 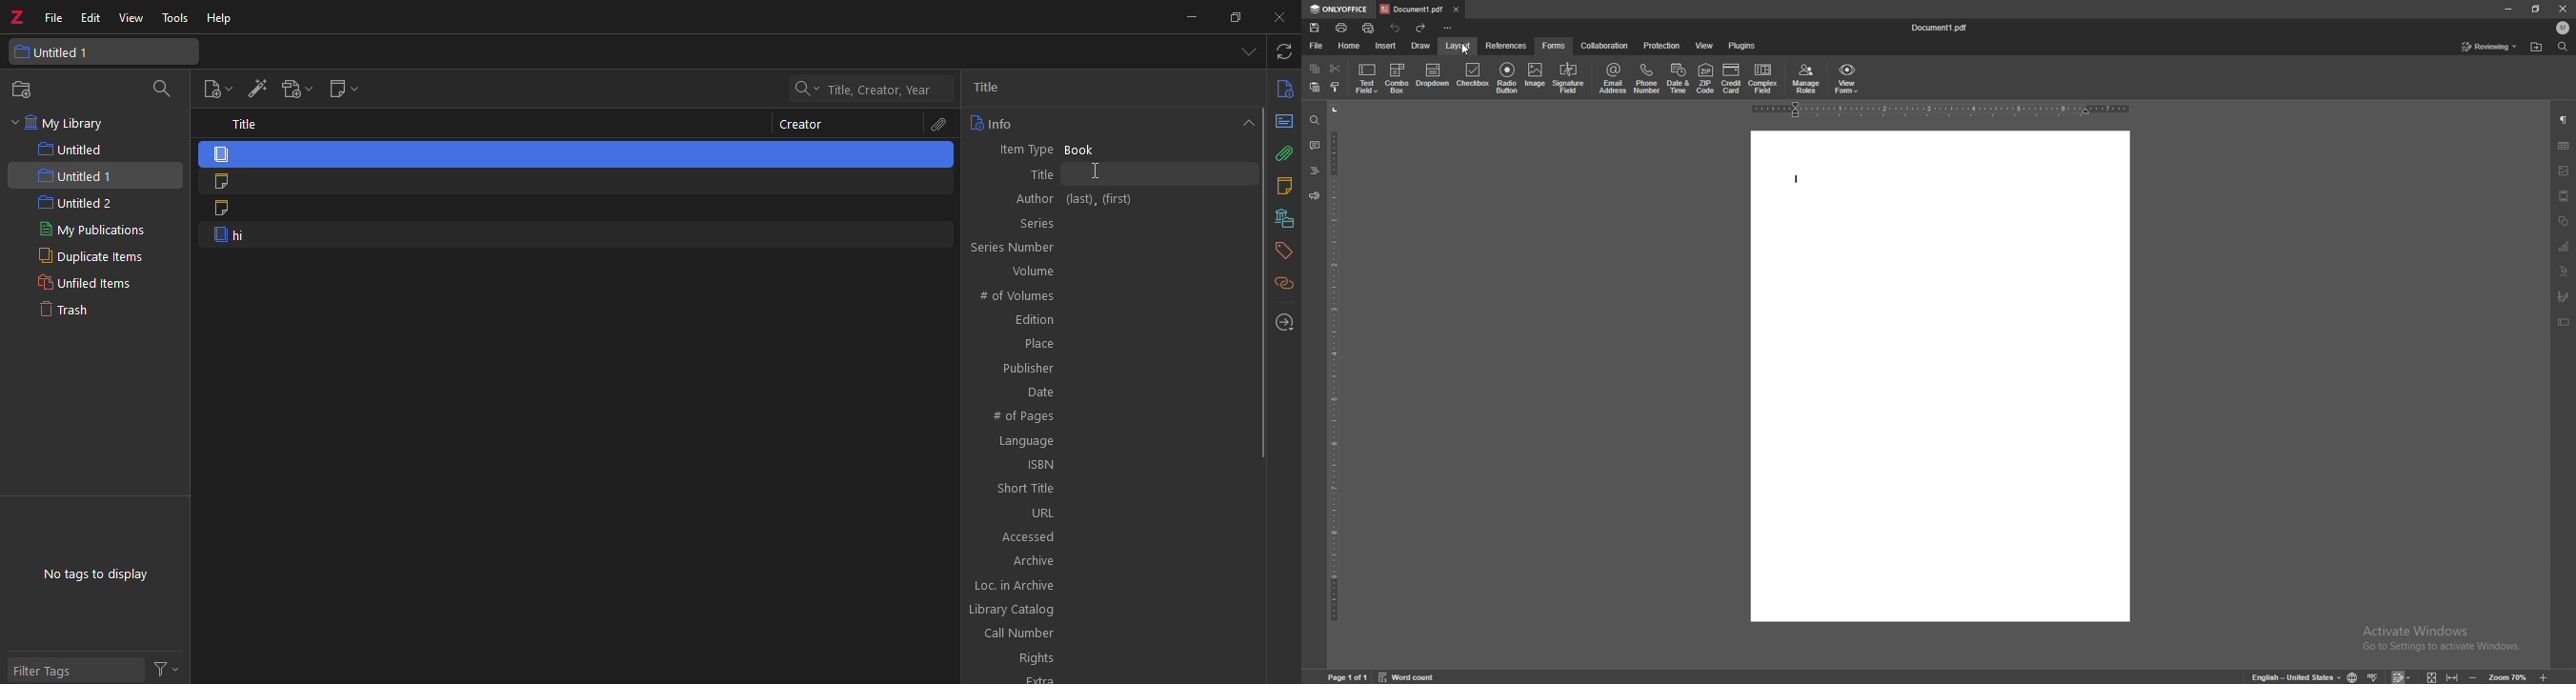 I want to click on feedback, so click(x=1315, y=196).